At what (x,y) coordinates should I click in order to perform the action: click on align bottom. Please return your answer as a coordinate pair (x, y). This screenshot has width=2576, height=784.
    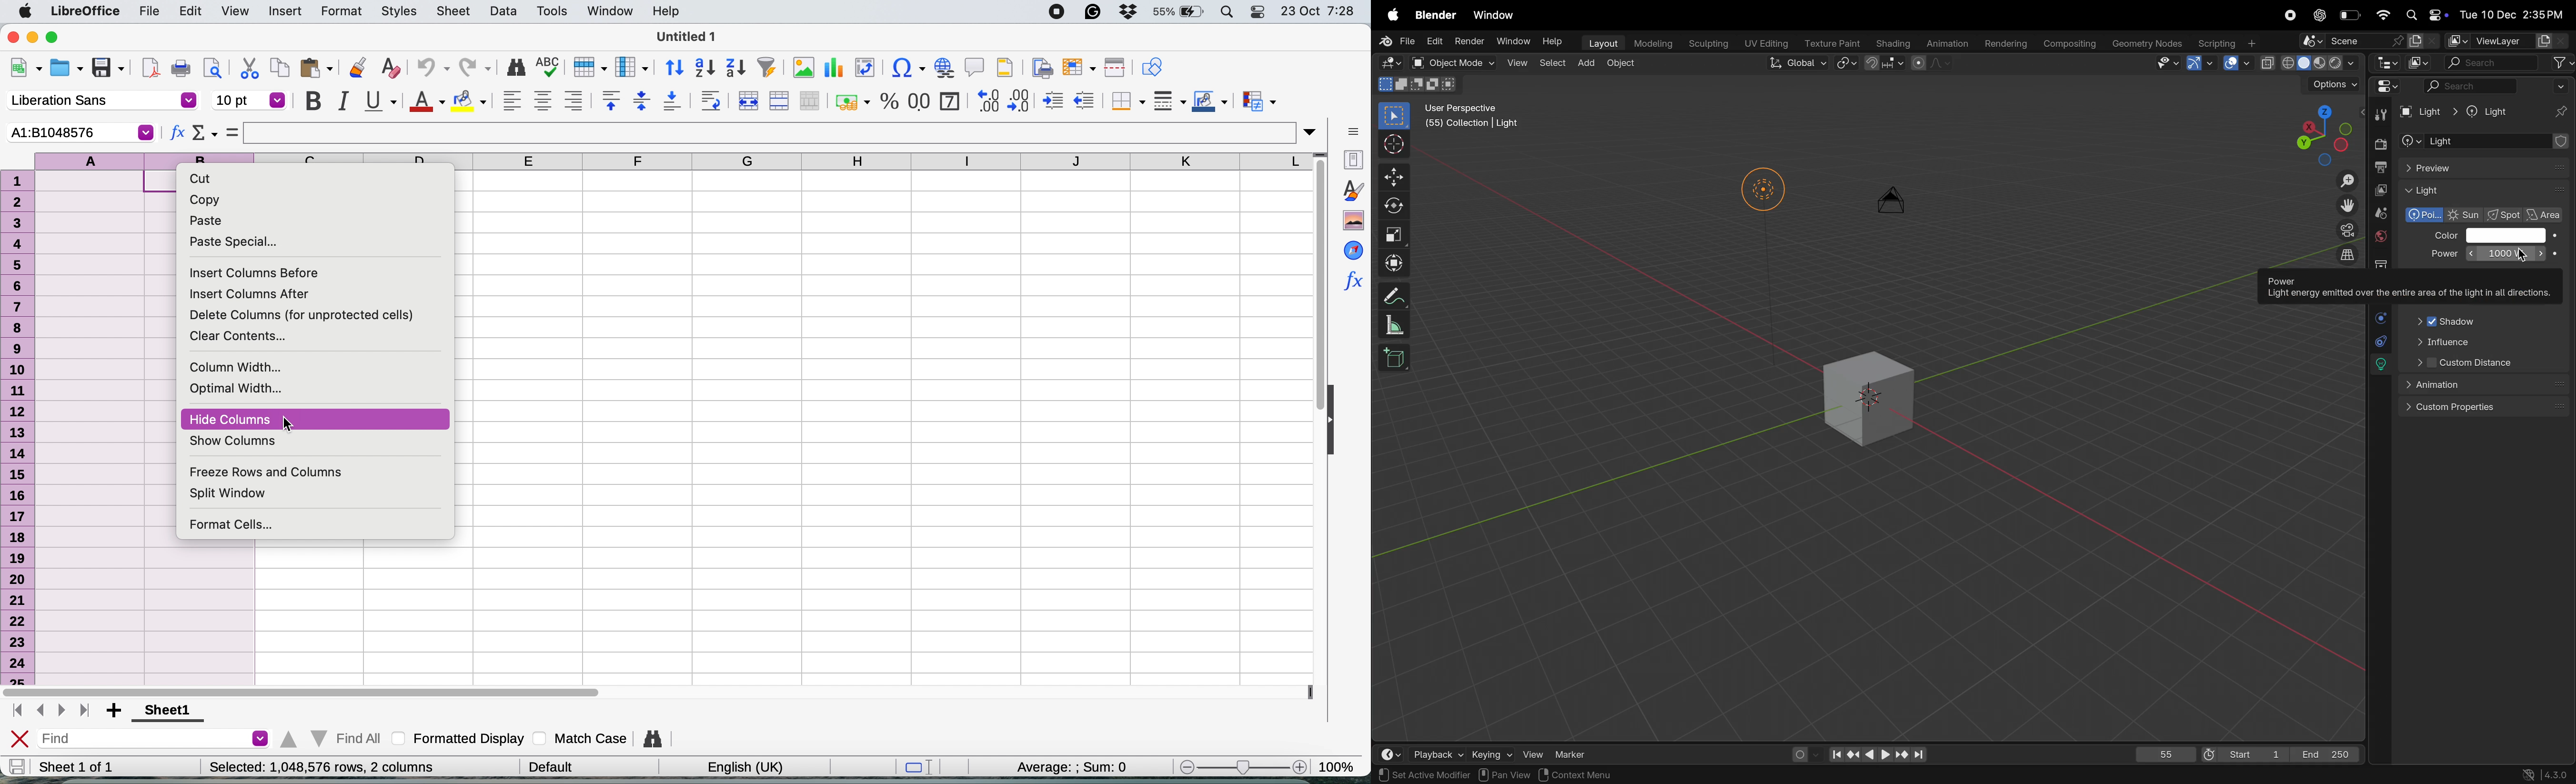
    Looking at the image, I should click on (676, 102).